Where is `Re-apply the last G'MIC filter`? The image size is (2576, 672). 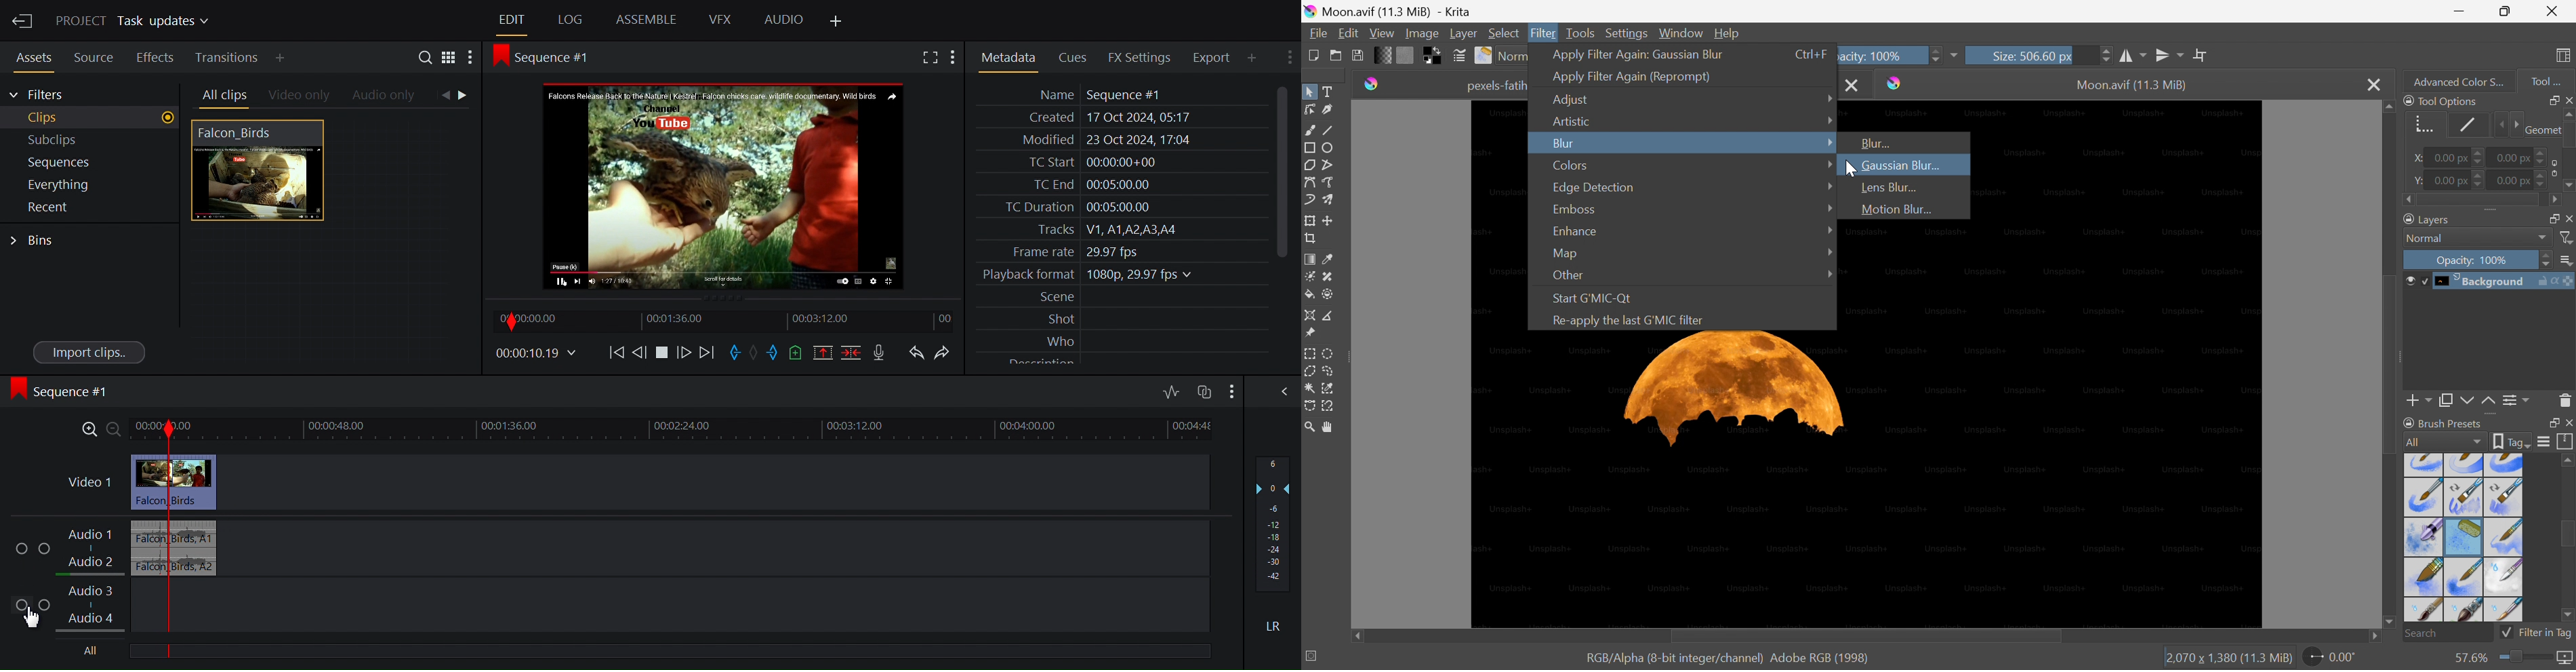
Re-apply the last G'MIC filter is located at coordinates (1631, 322).